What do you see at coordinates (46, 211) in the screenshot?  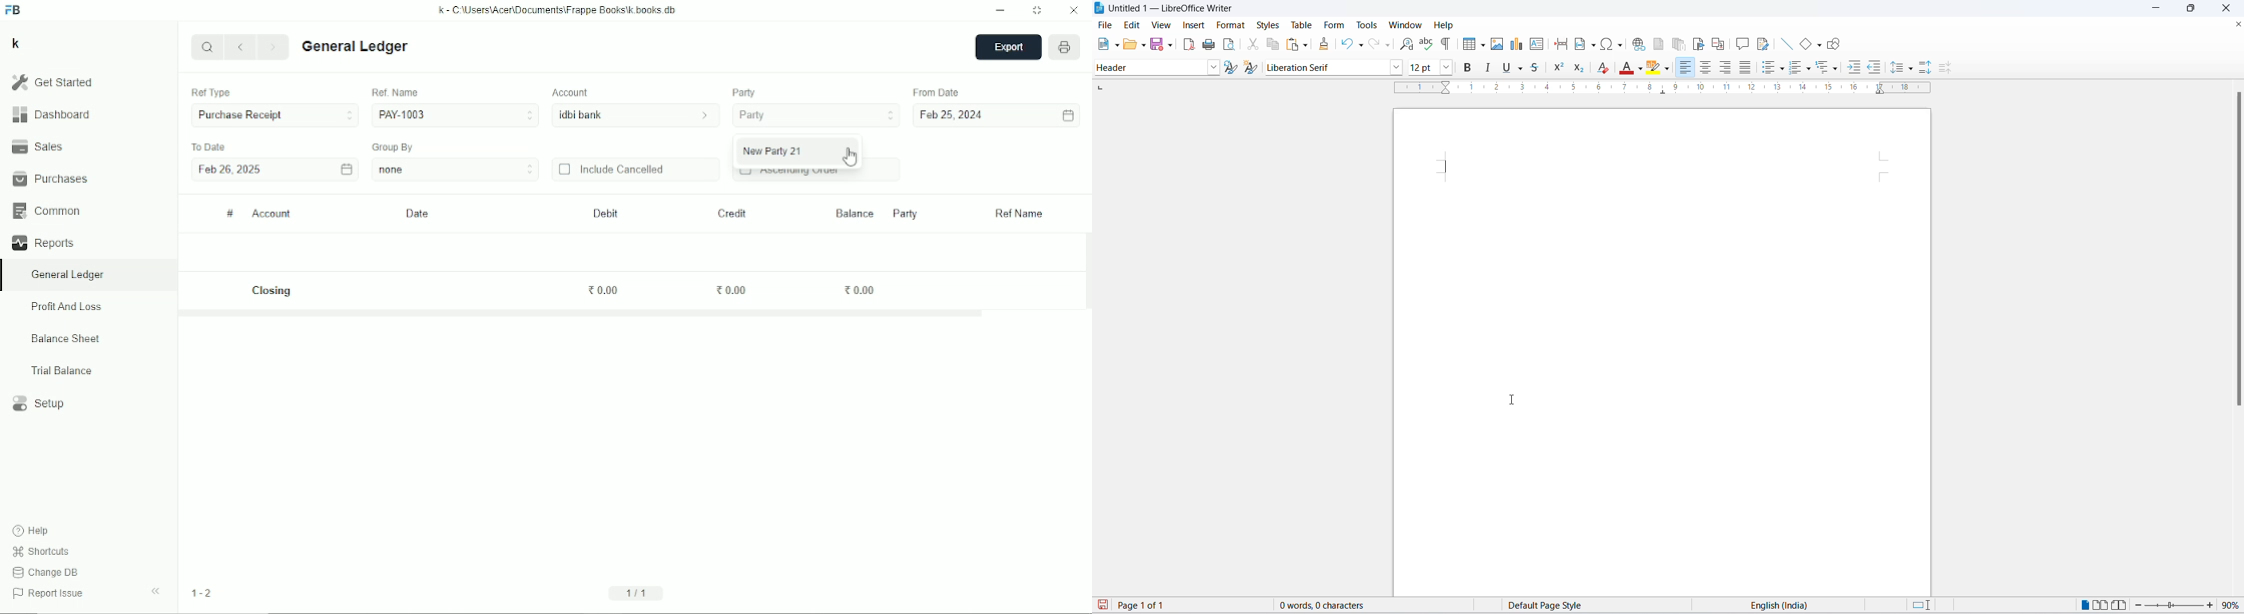 I see `Common` at bounding box center [46, 211].